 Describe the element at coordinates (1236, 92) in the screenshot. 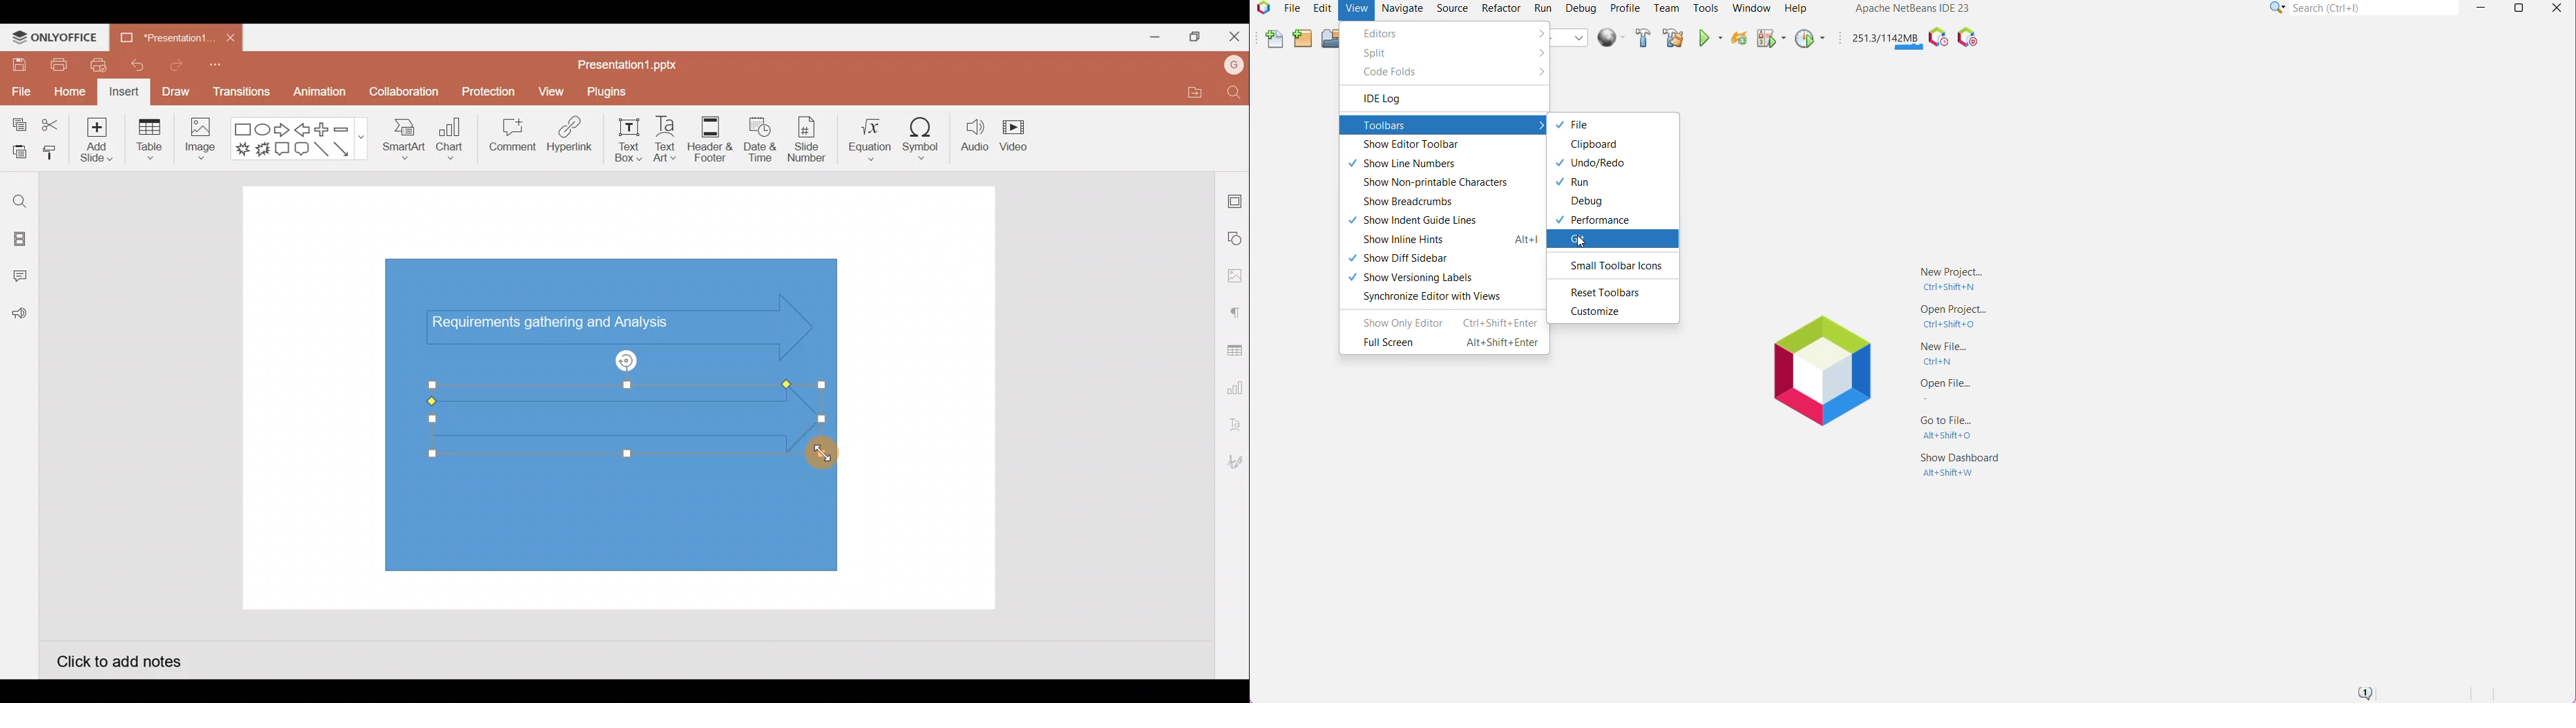

I see `Find` at that location.